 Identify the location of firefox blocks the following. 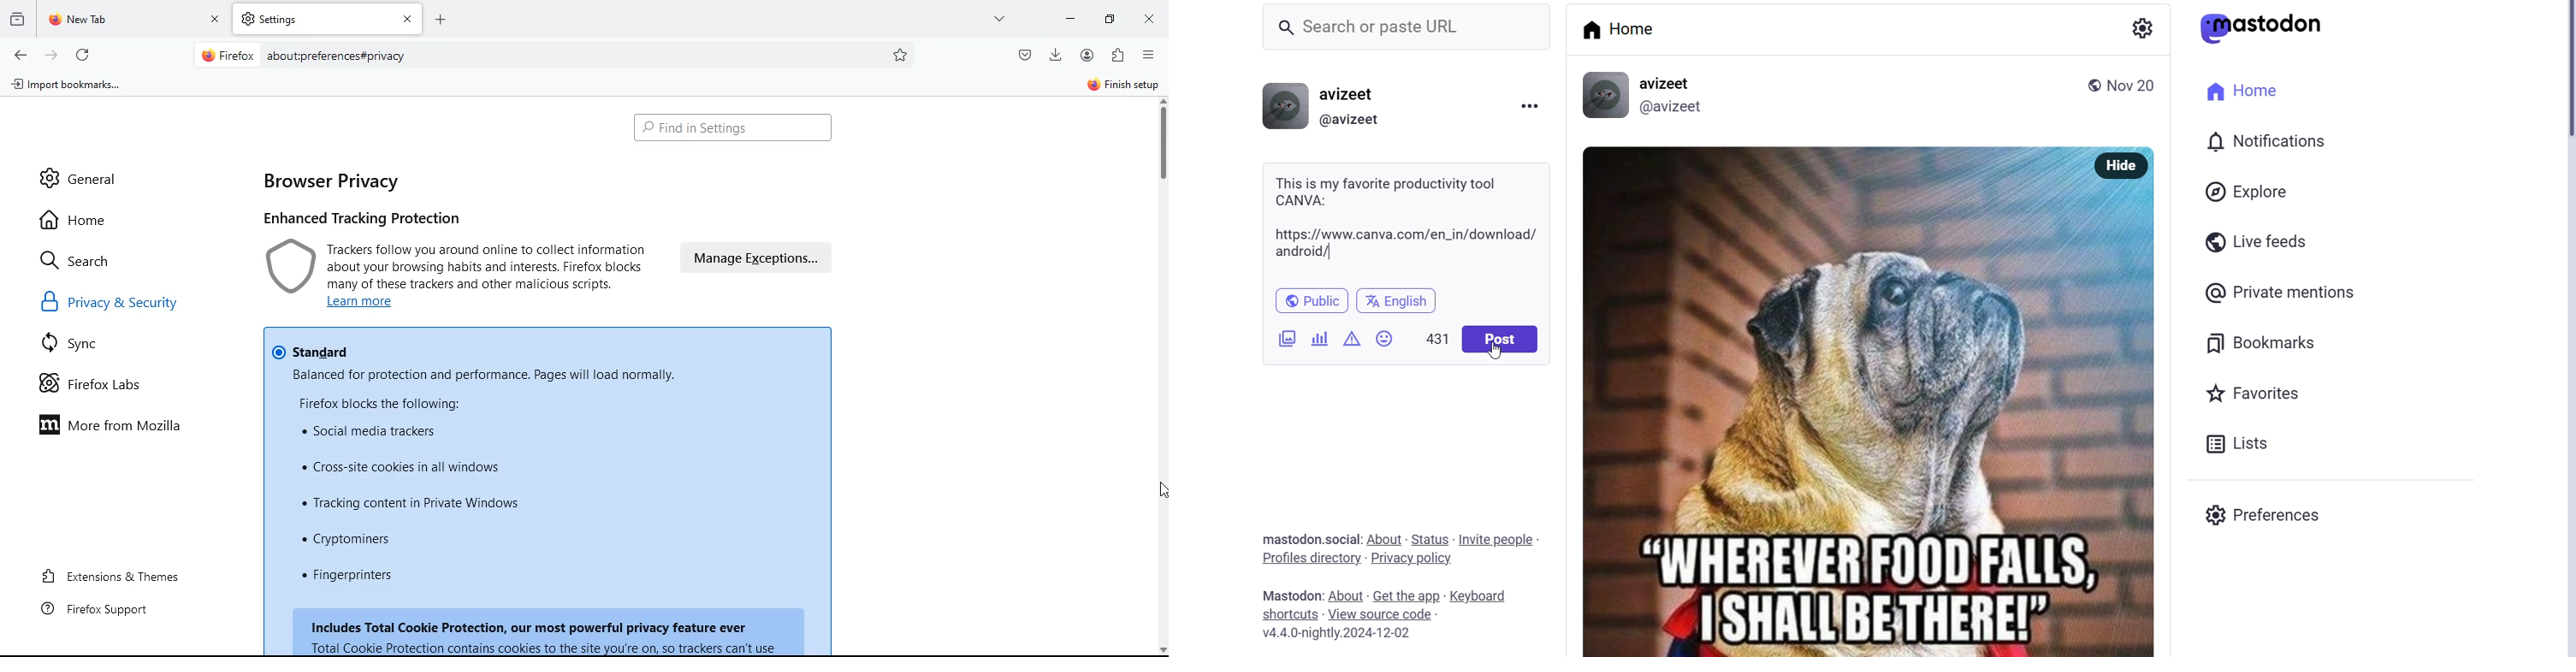
(383, 404).